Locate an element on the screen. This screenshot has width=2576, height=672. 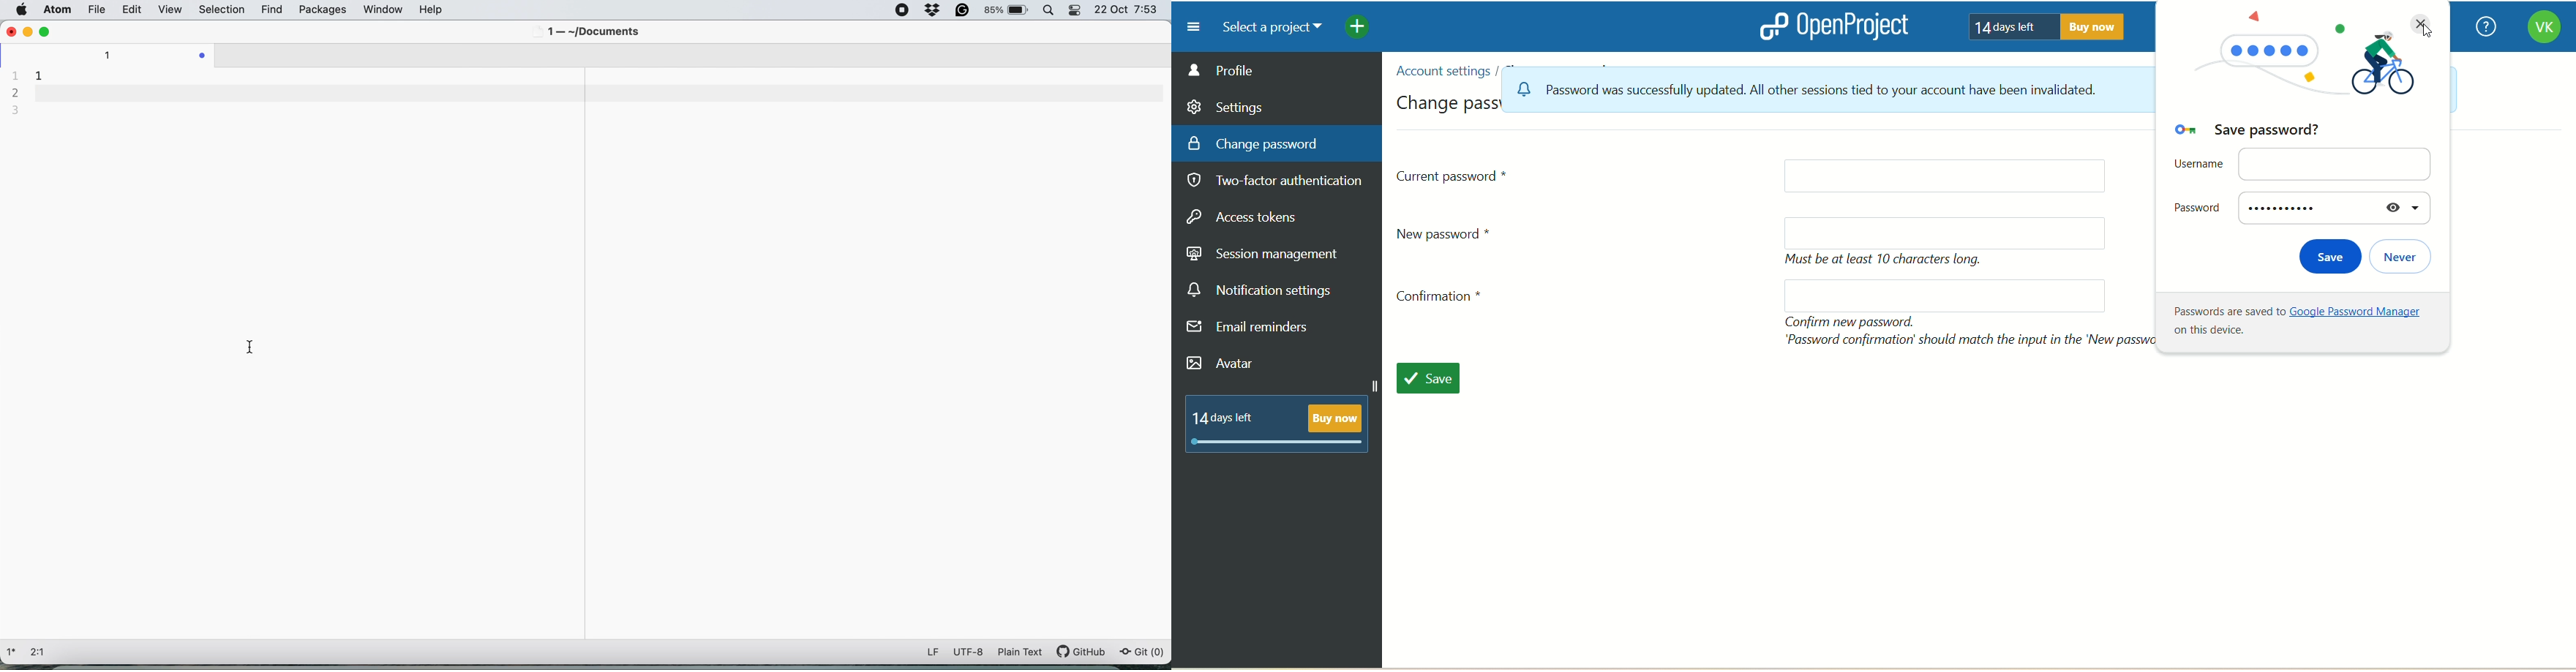
spotlight search is located at coordinates (1052, 11).